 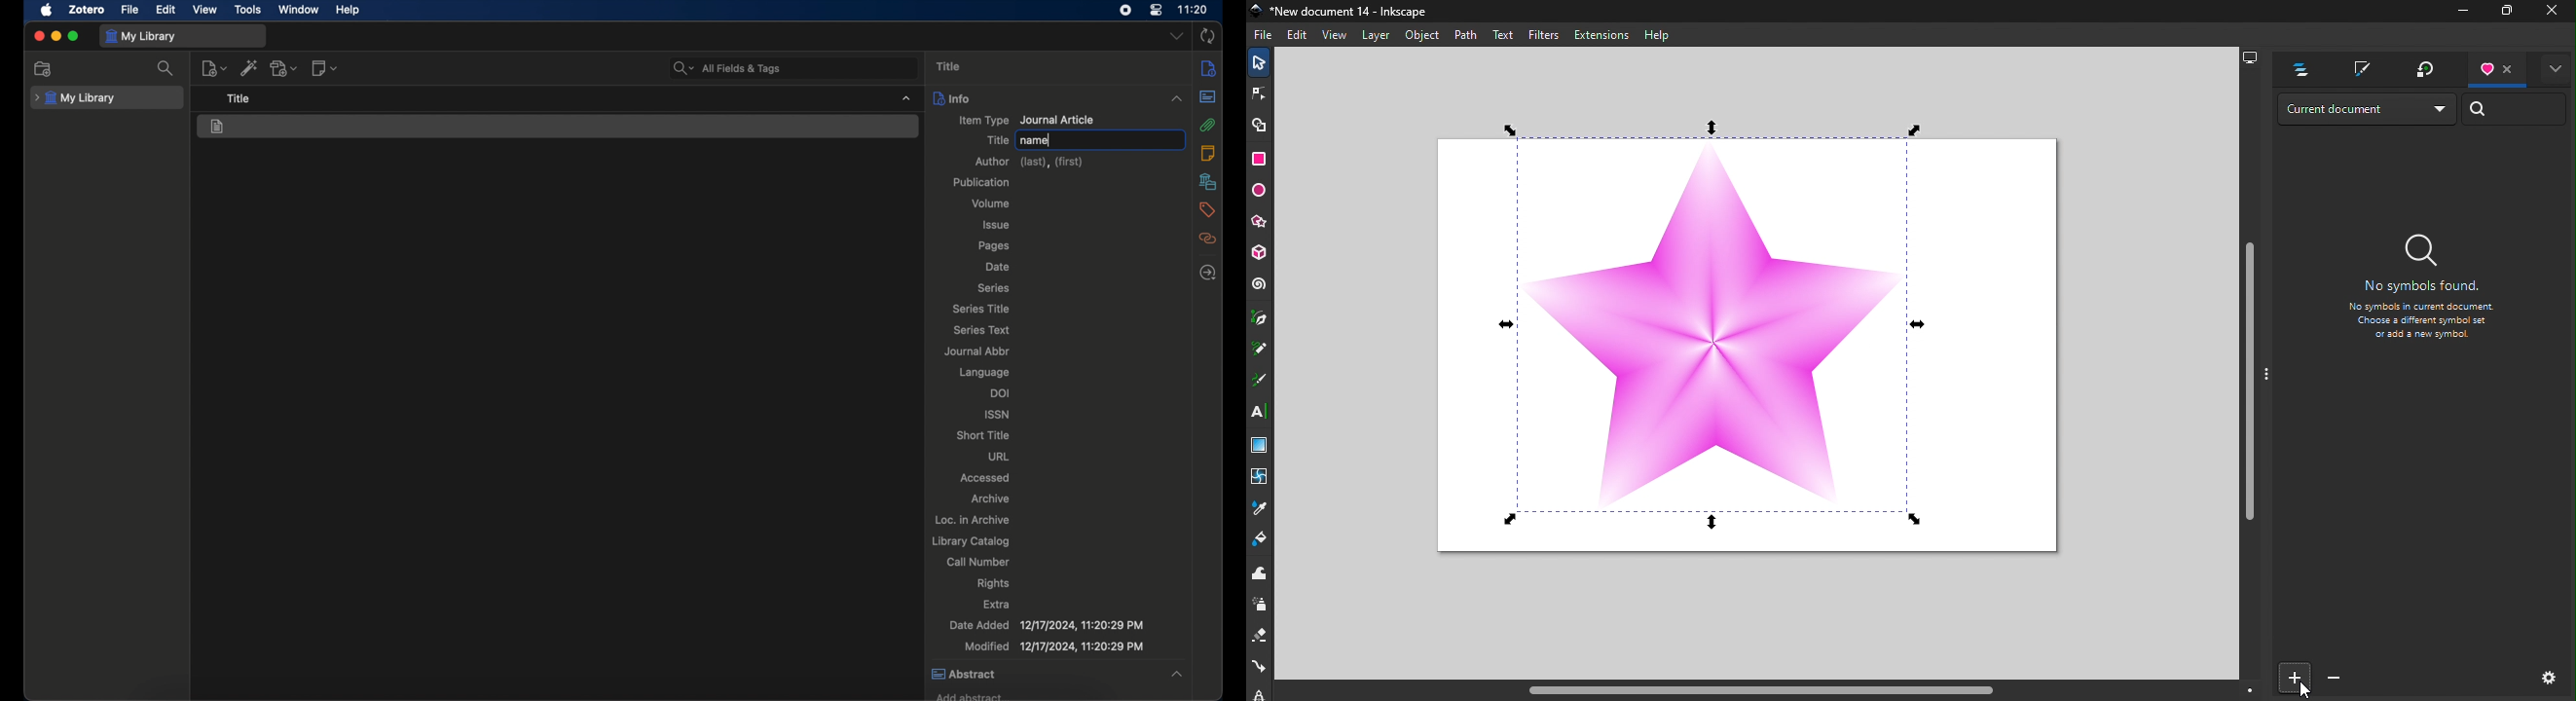 What do you see at coordinates (1259, 477) in the screenshot?
I see `Mesh tool` at bounding box center [1259, 477].